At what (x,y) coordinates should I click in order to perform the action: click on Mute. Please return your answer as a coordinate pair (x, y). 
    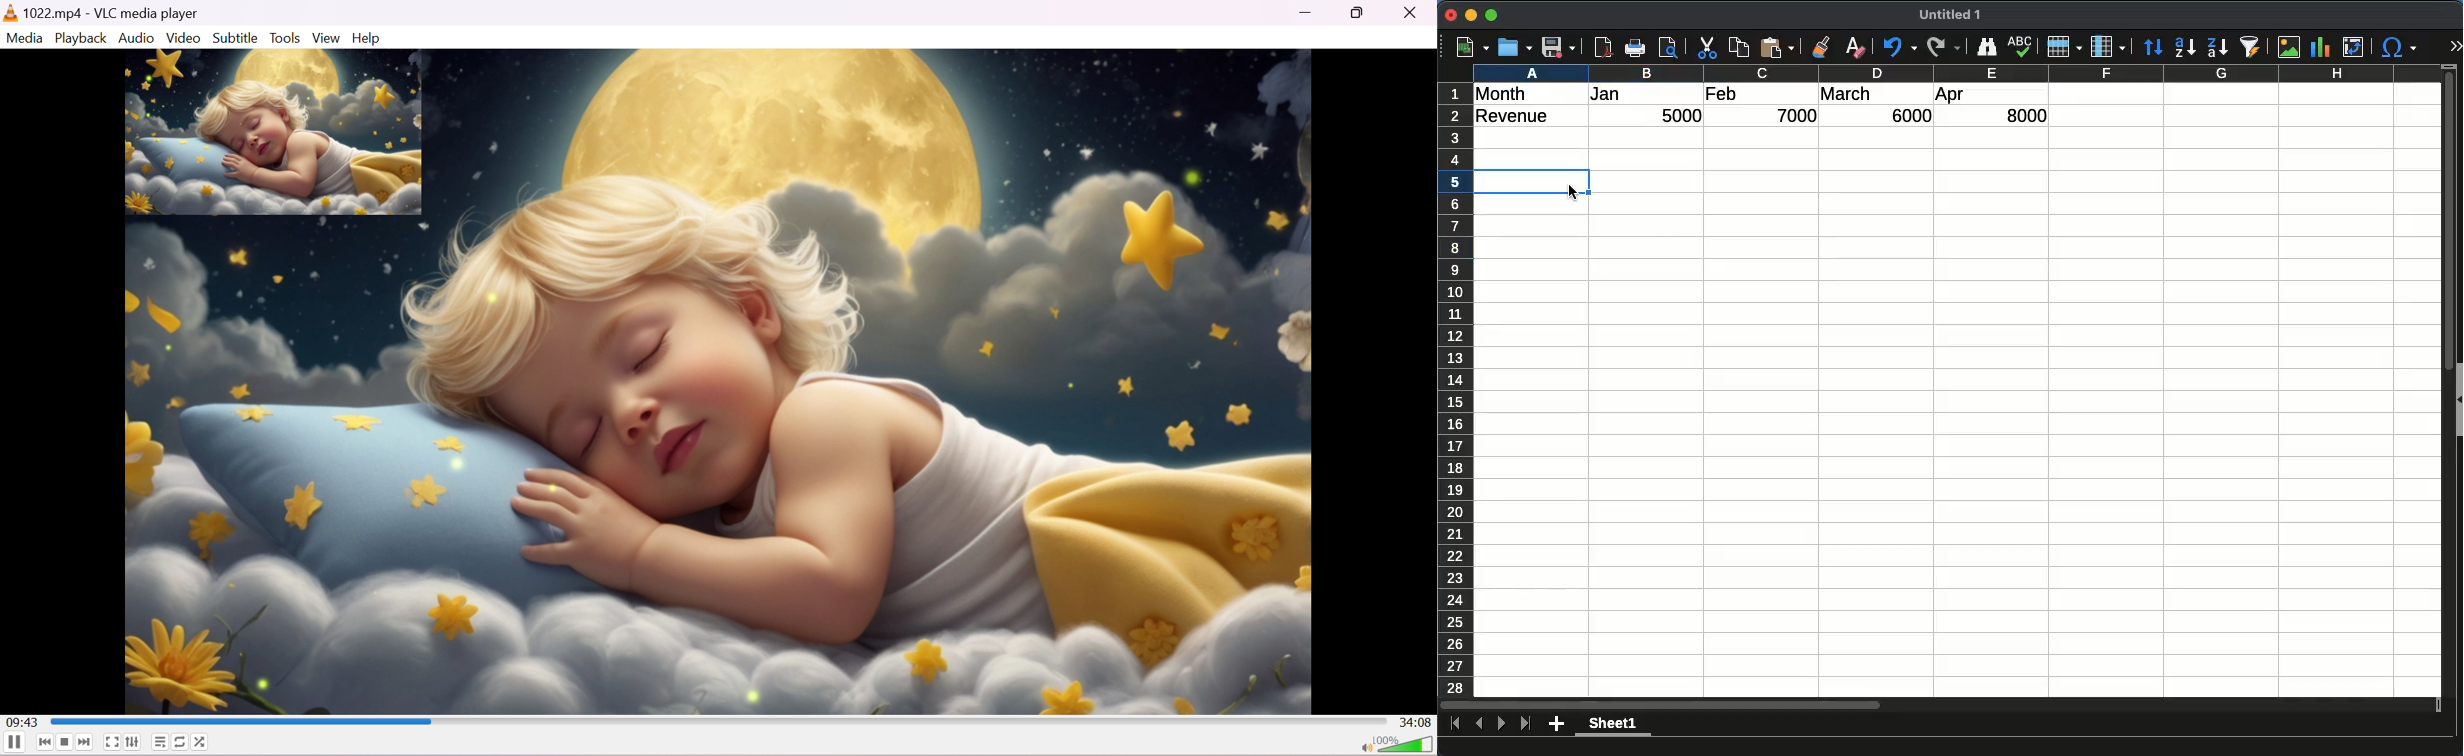
    Looking at the image, I should click on (1363, 746).